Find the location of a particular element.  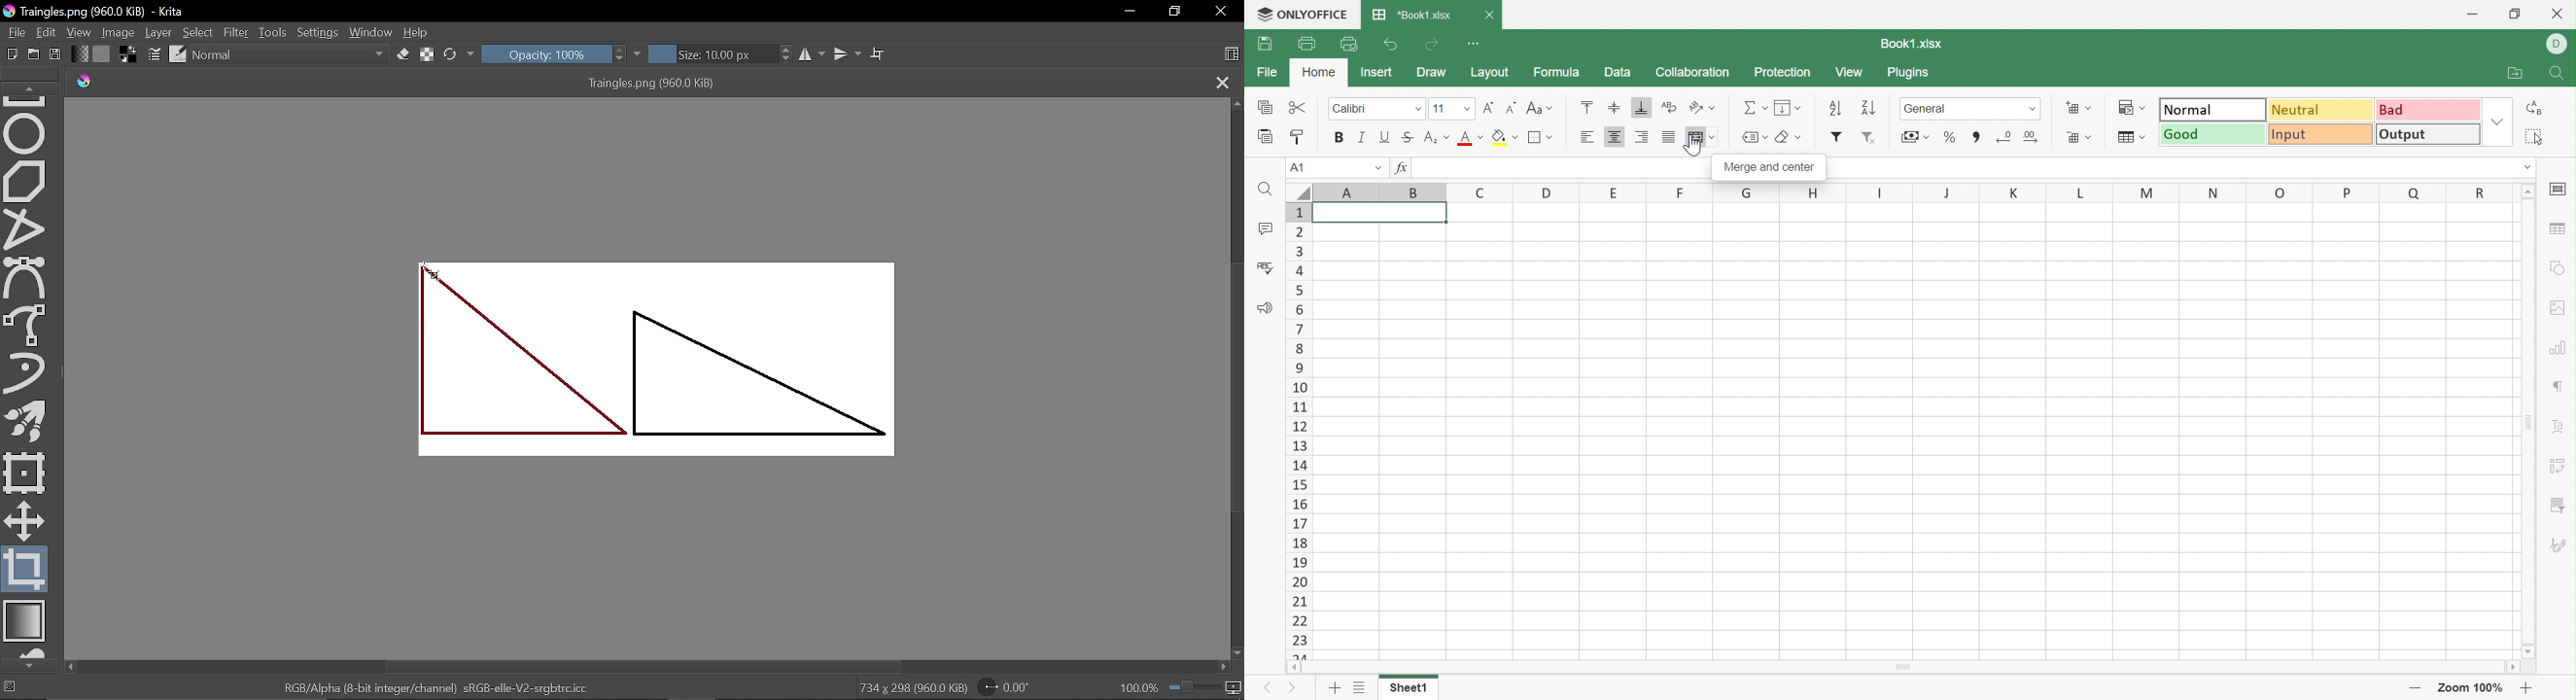

Font is located at coordinates (1351, 109).